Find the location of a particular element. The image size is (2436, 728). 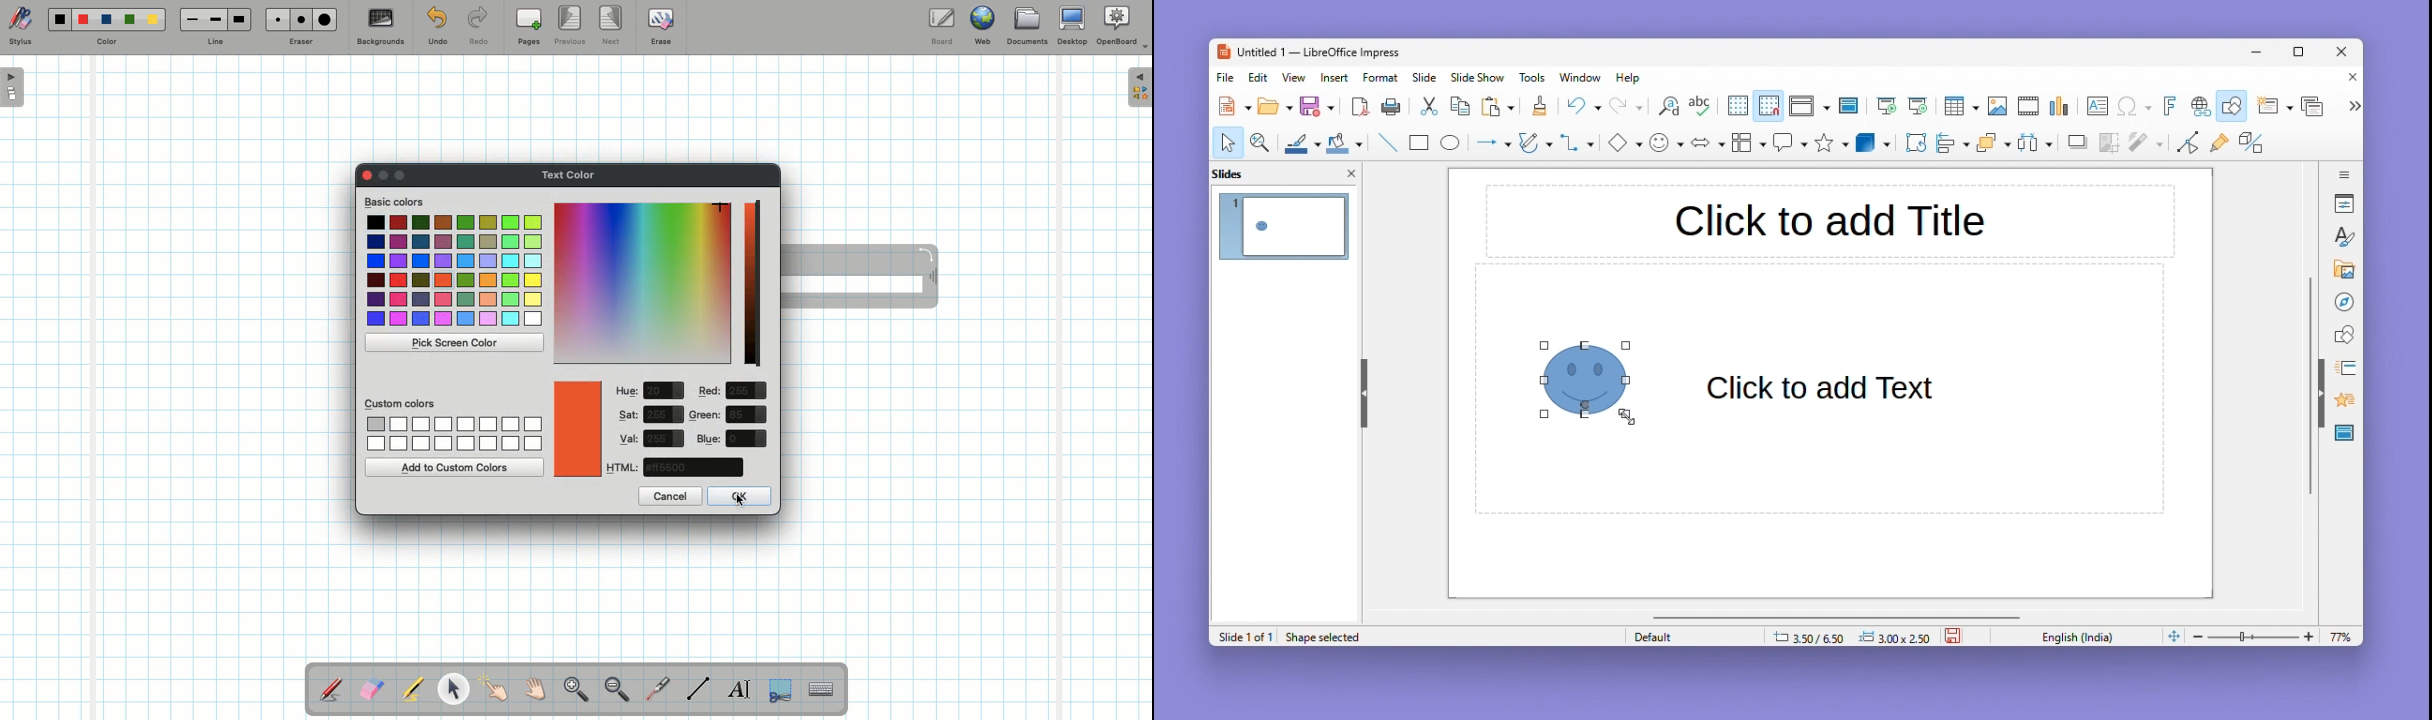

Master slide is located at coordinates (1851, 105).